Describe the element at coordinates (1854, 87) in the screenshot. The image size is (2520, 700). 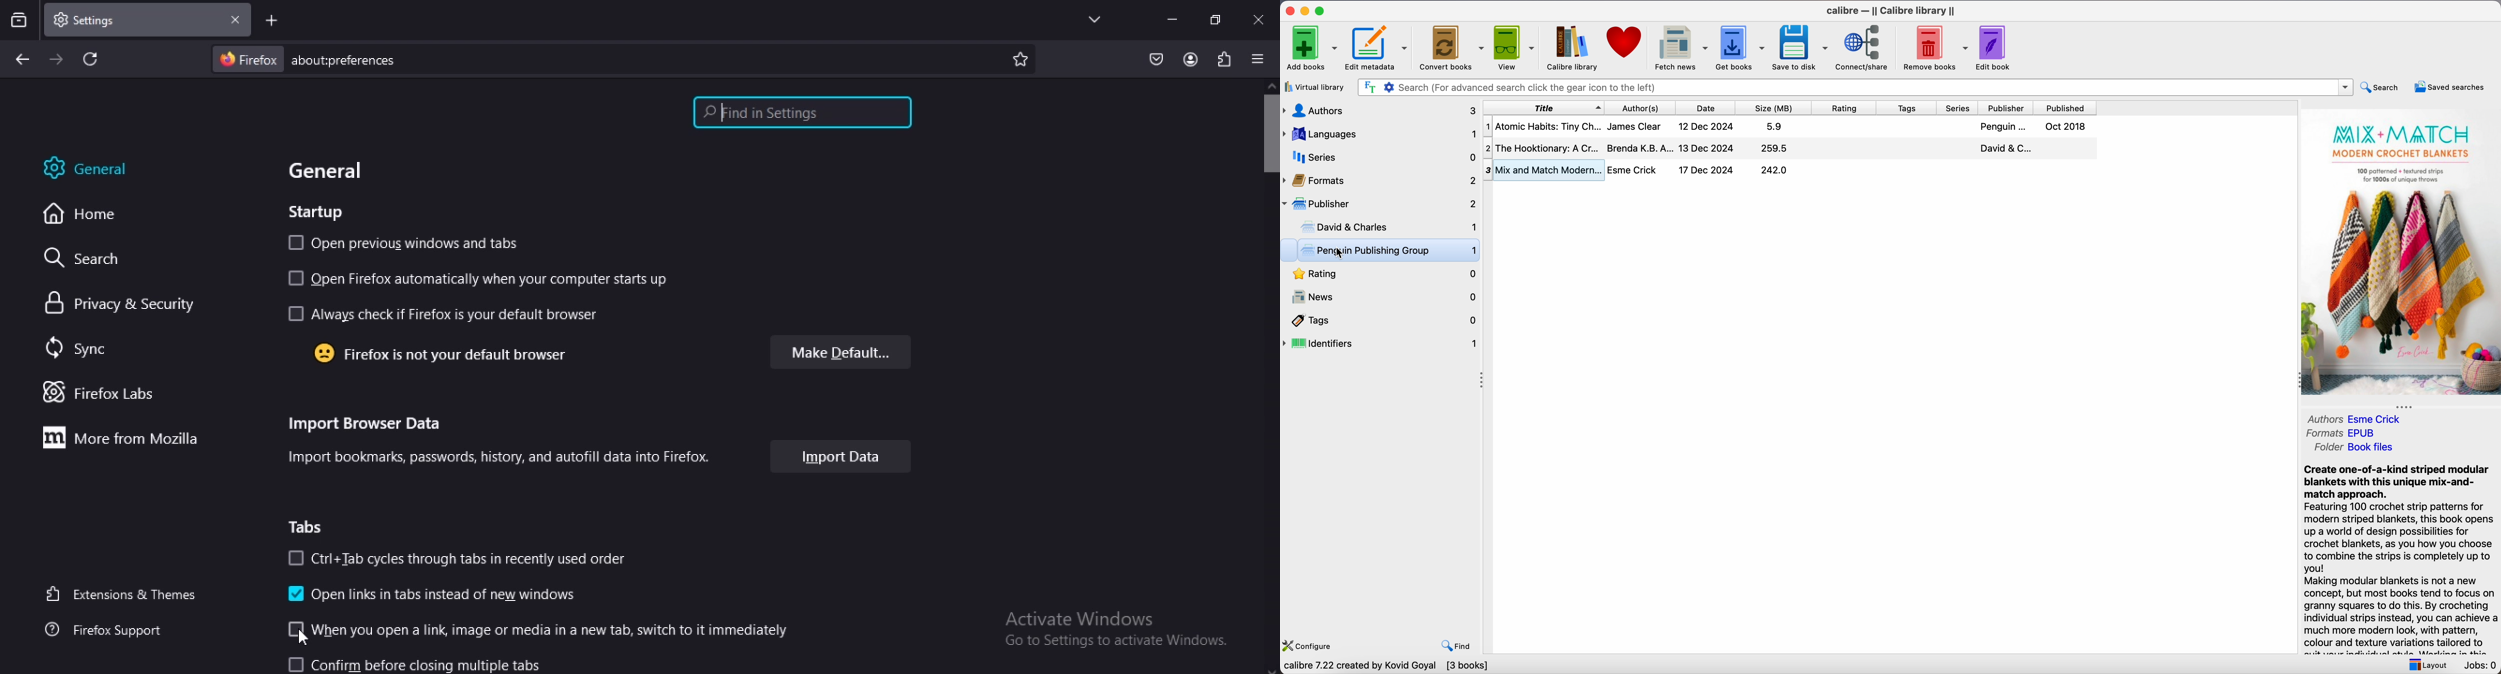
I see `search bar` at that location.